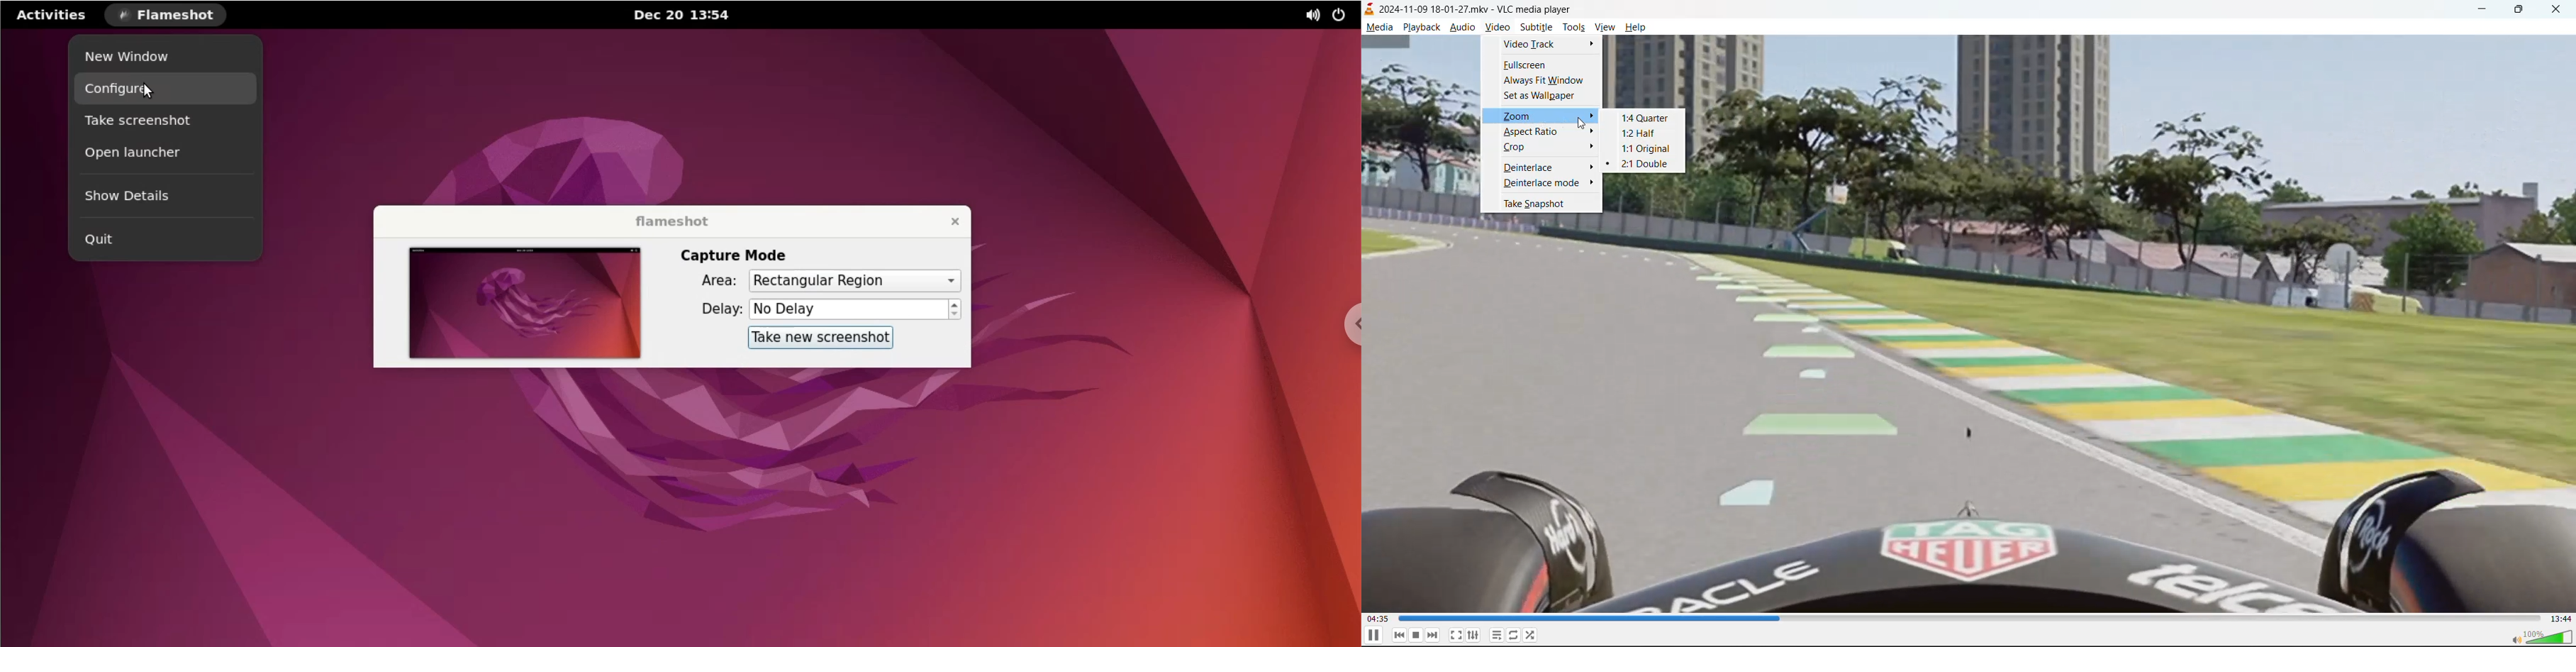 The image size is (2576, 672). What do you see at coordinates (1644, 150) in the screenshot?
I see `1:1 original` at bounding box center [1644, 150].